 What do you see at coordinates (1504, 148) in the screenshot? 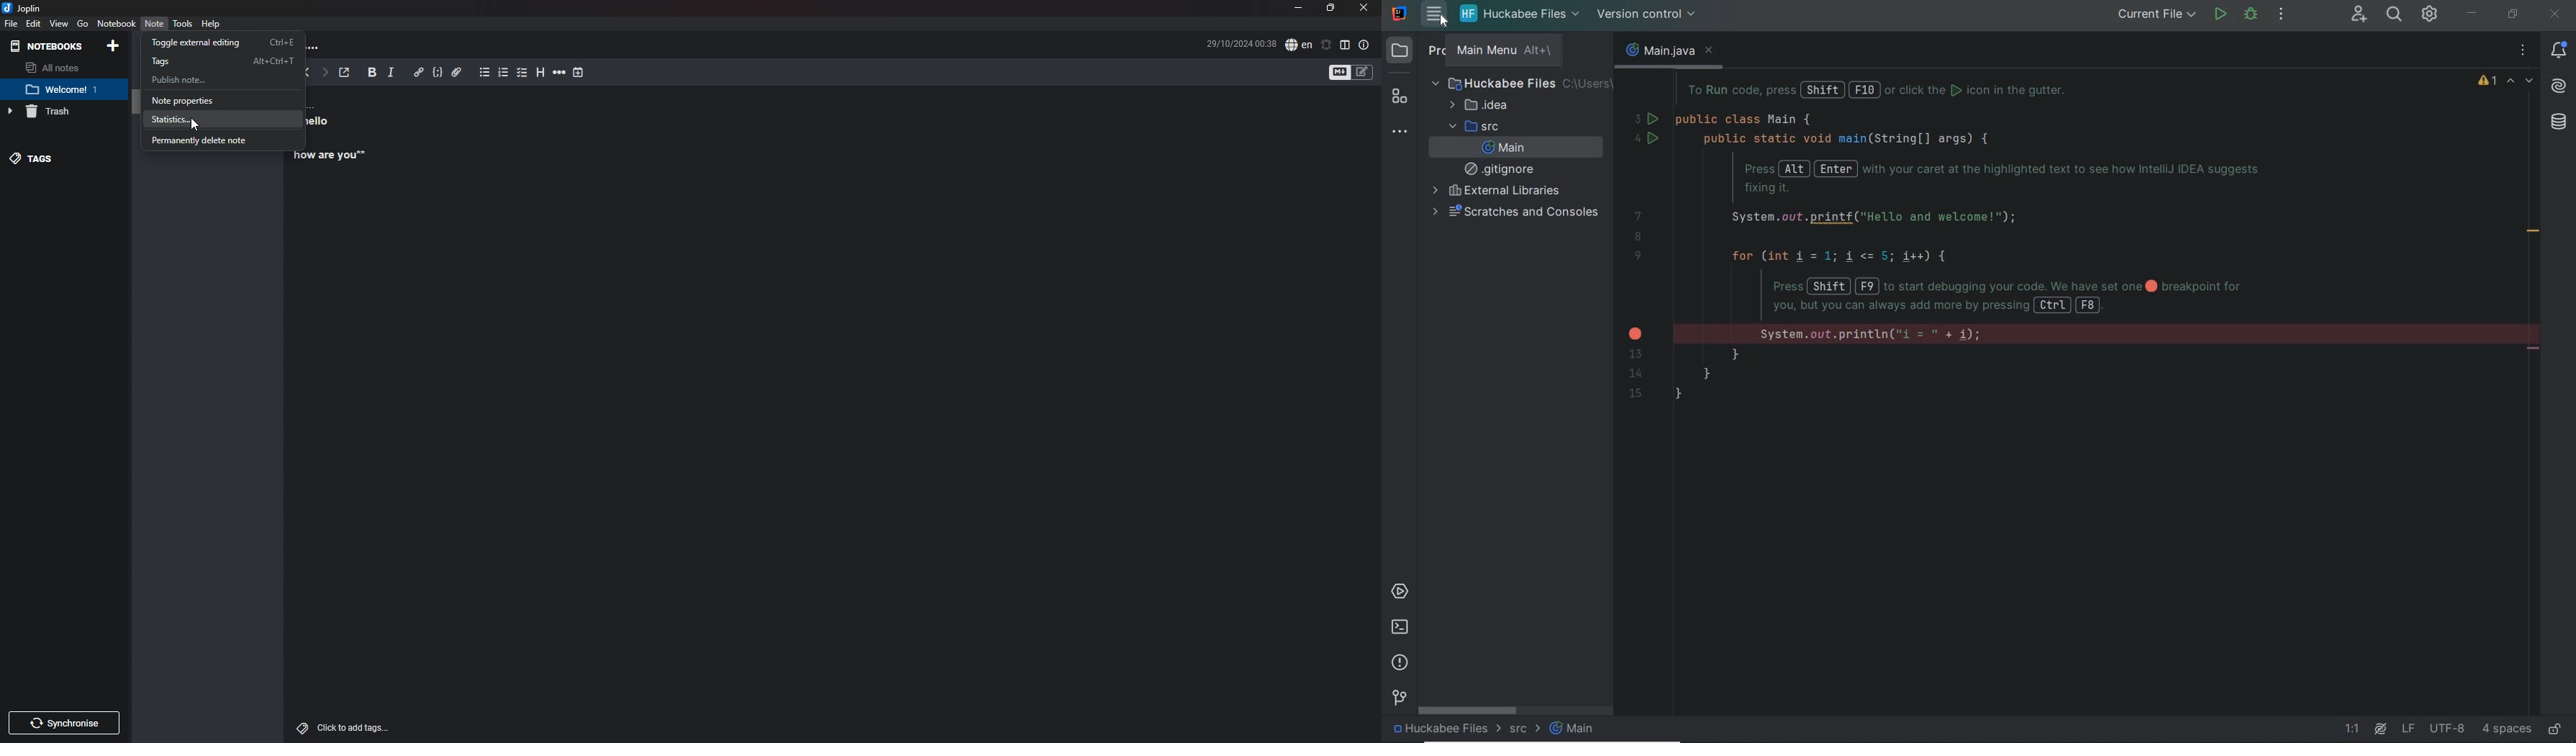
I see `main` at bounding box center [1504, 148].